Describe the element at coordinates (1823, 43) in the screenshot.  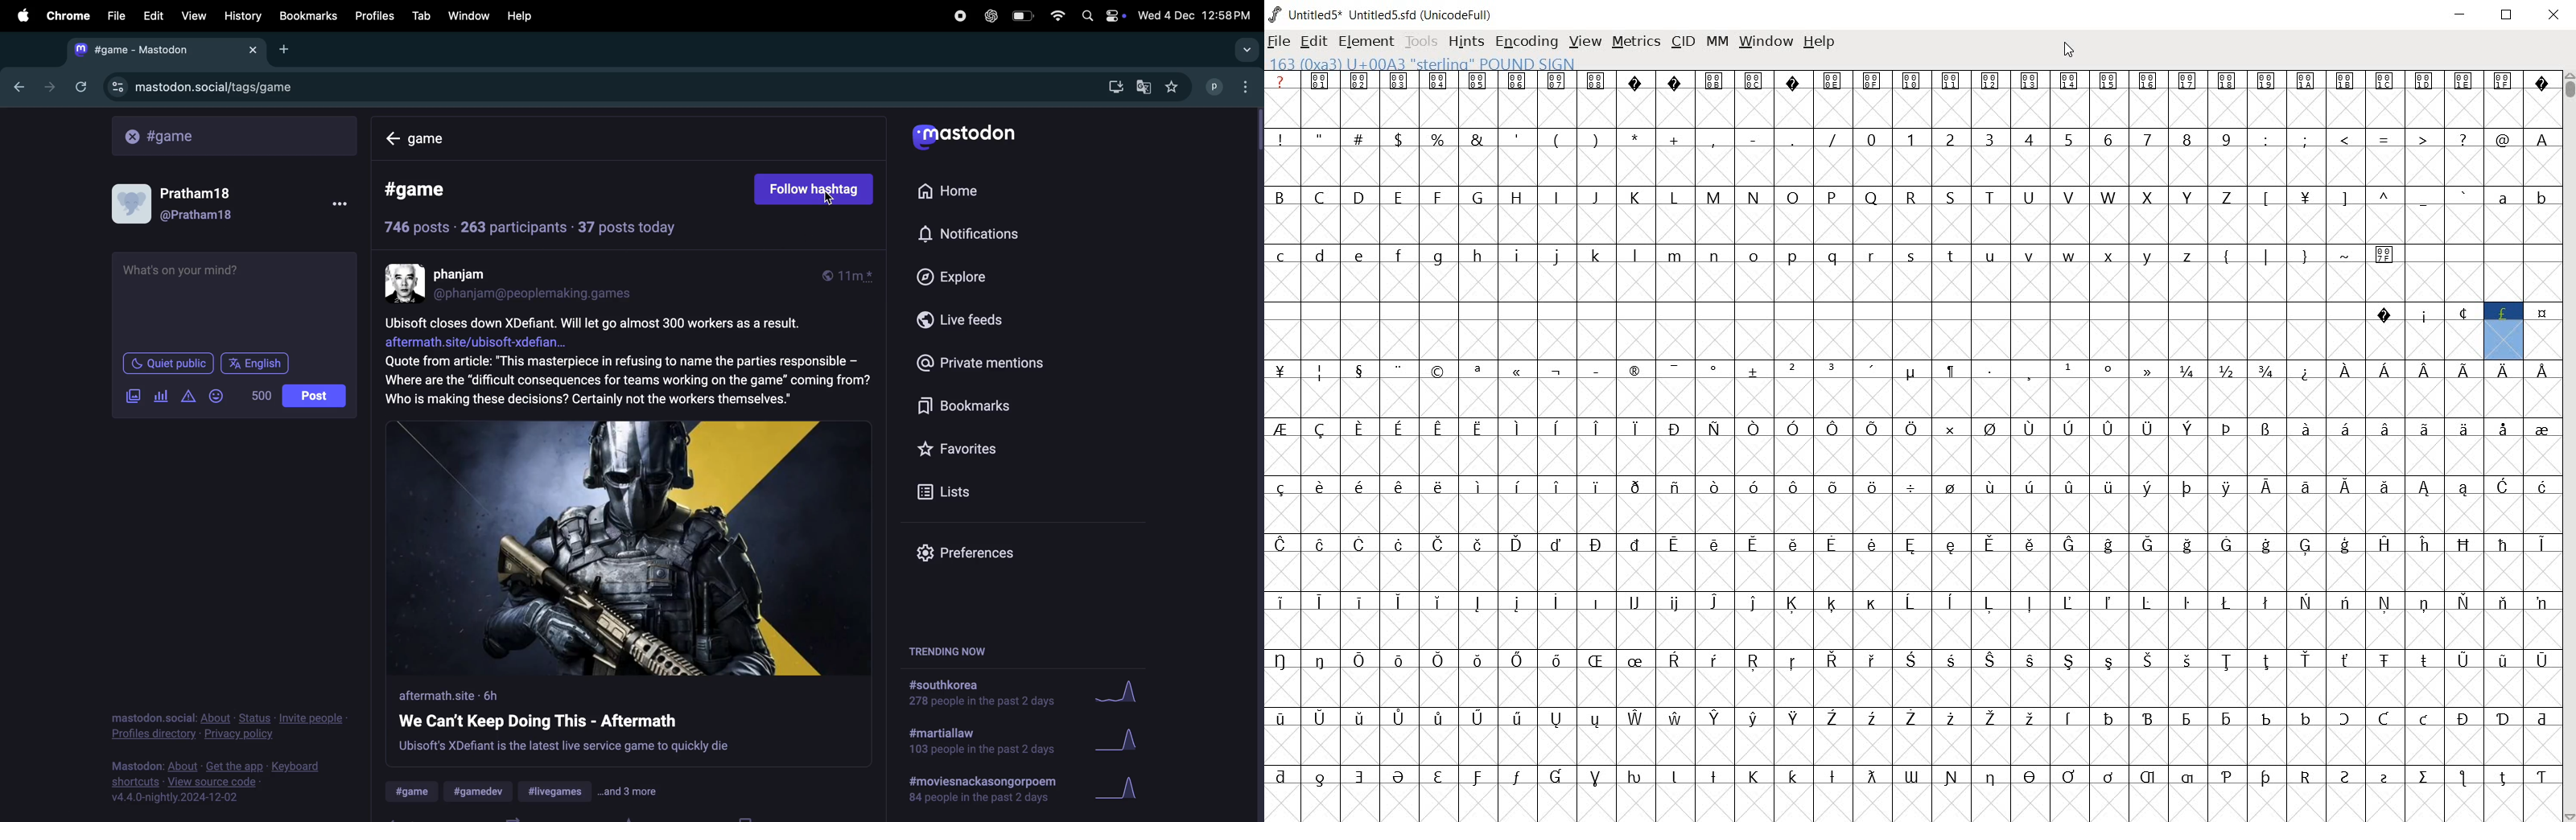
I see `HELP` at that location.